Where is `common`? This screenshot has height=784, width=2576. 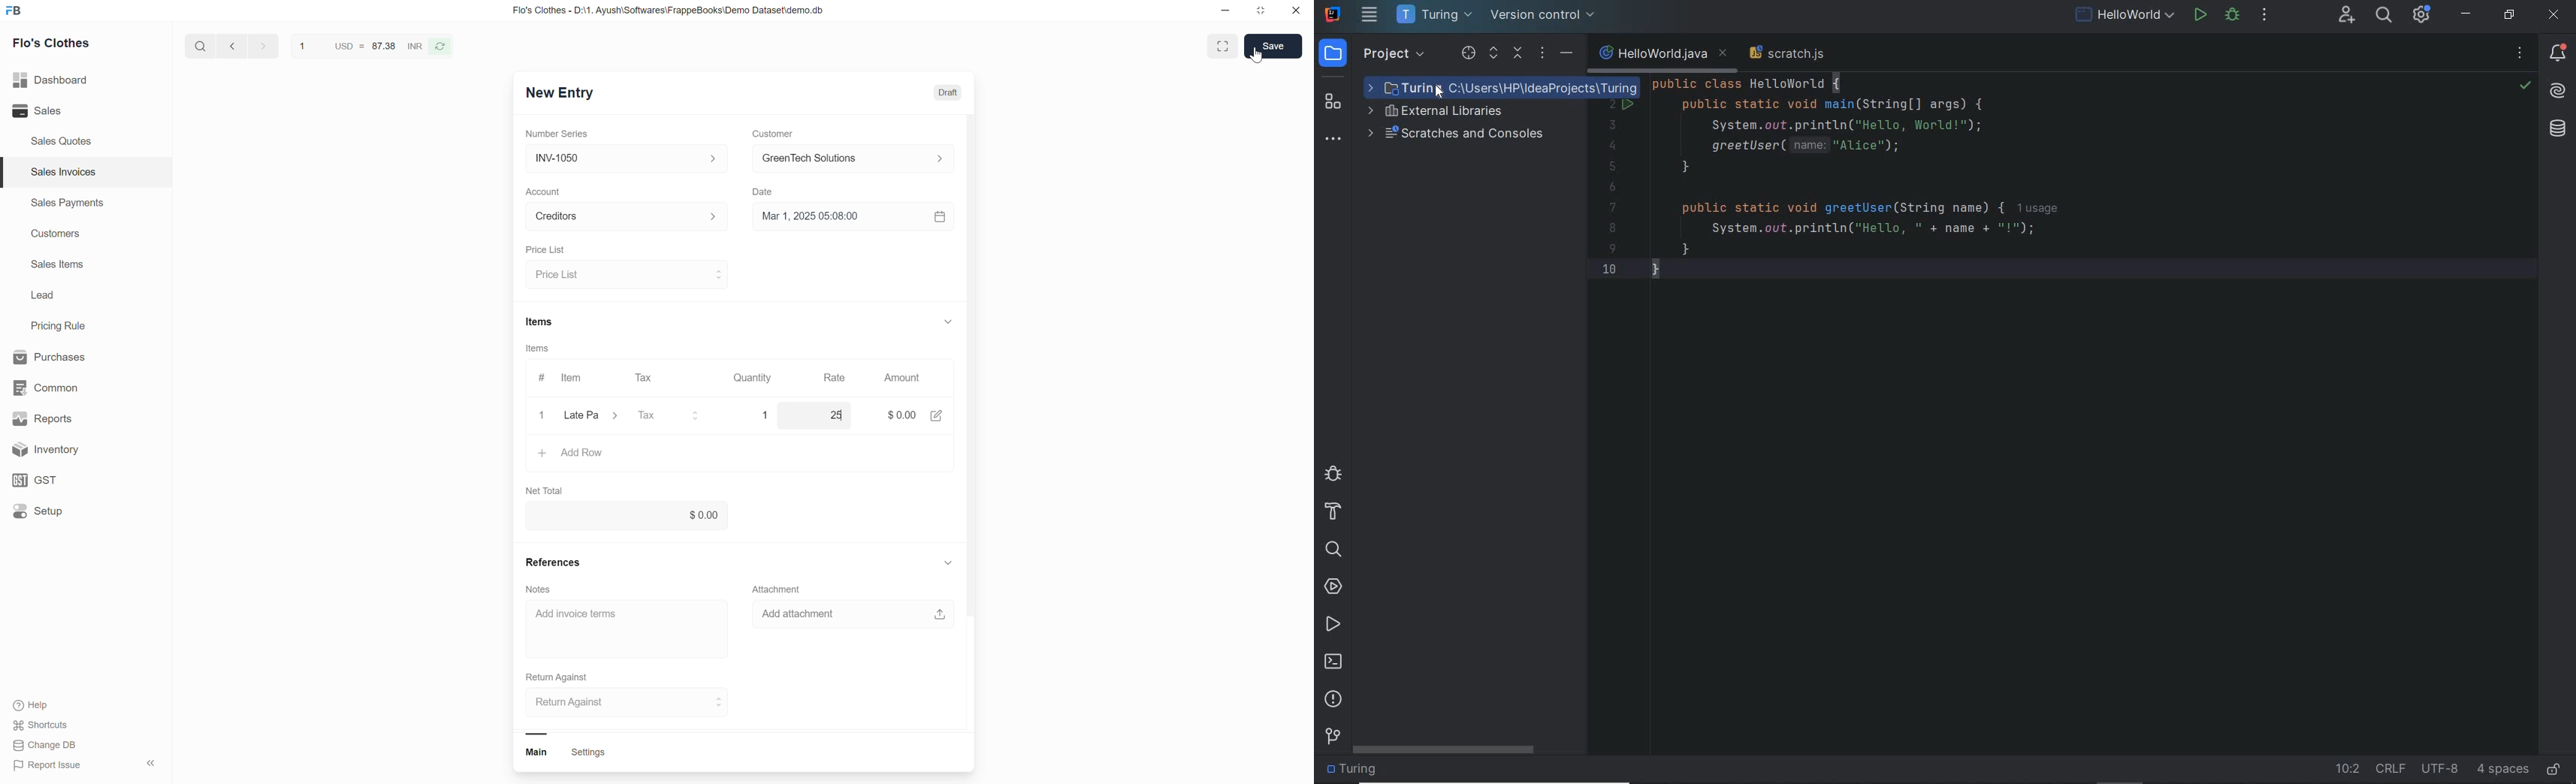
common is located at coordinates (69, 385).